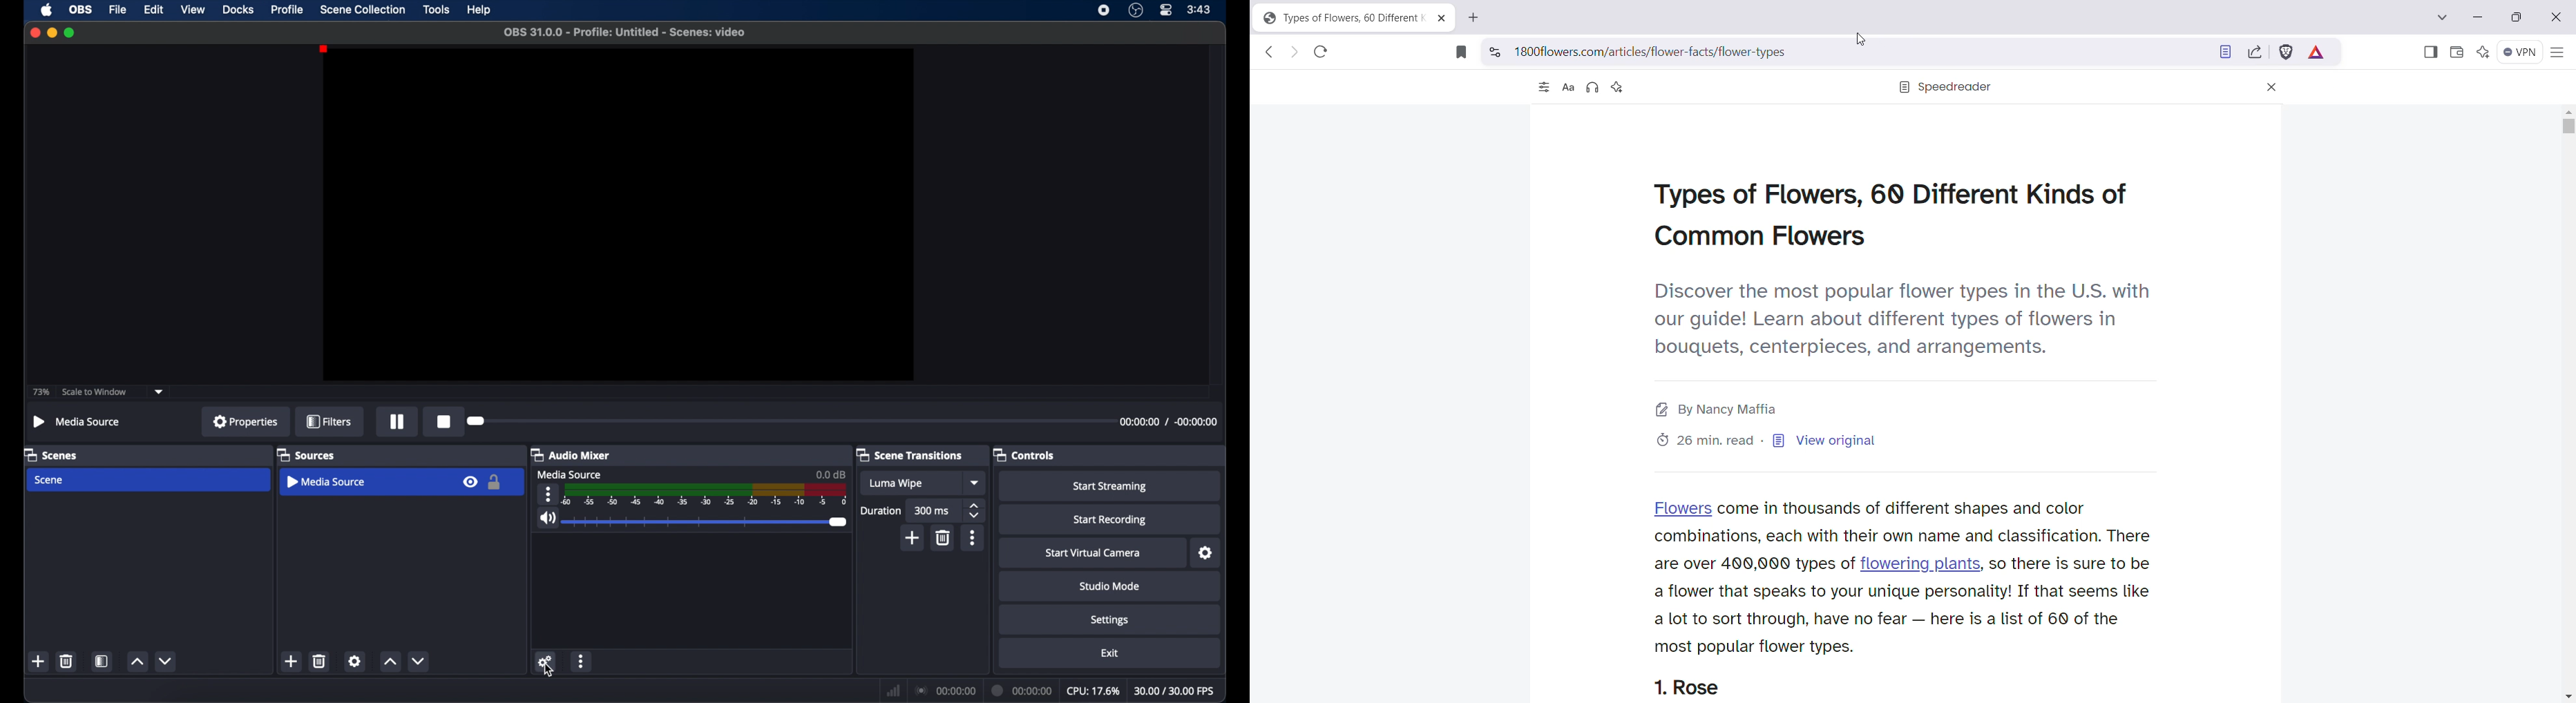 The height and width of the screenshot is (728, 2576). What do you see at coordinates (77, 422) in the screenshot?
I see `Media Source` at bounding box center [77, 422].